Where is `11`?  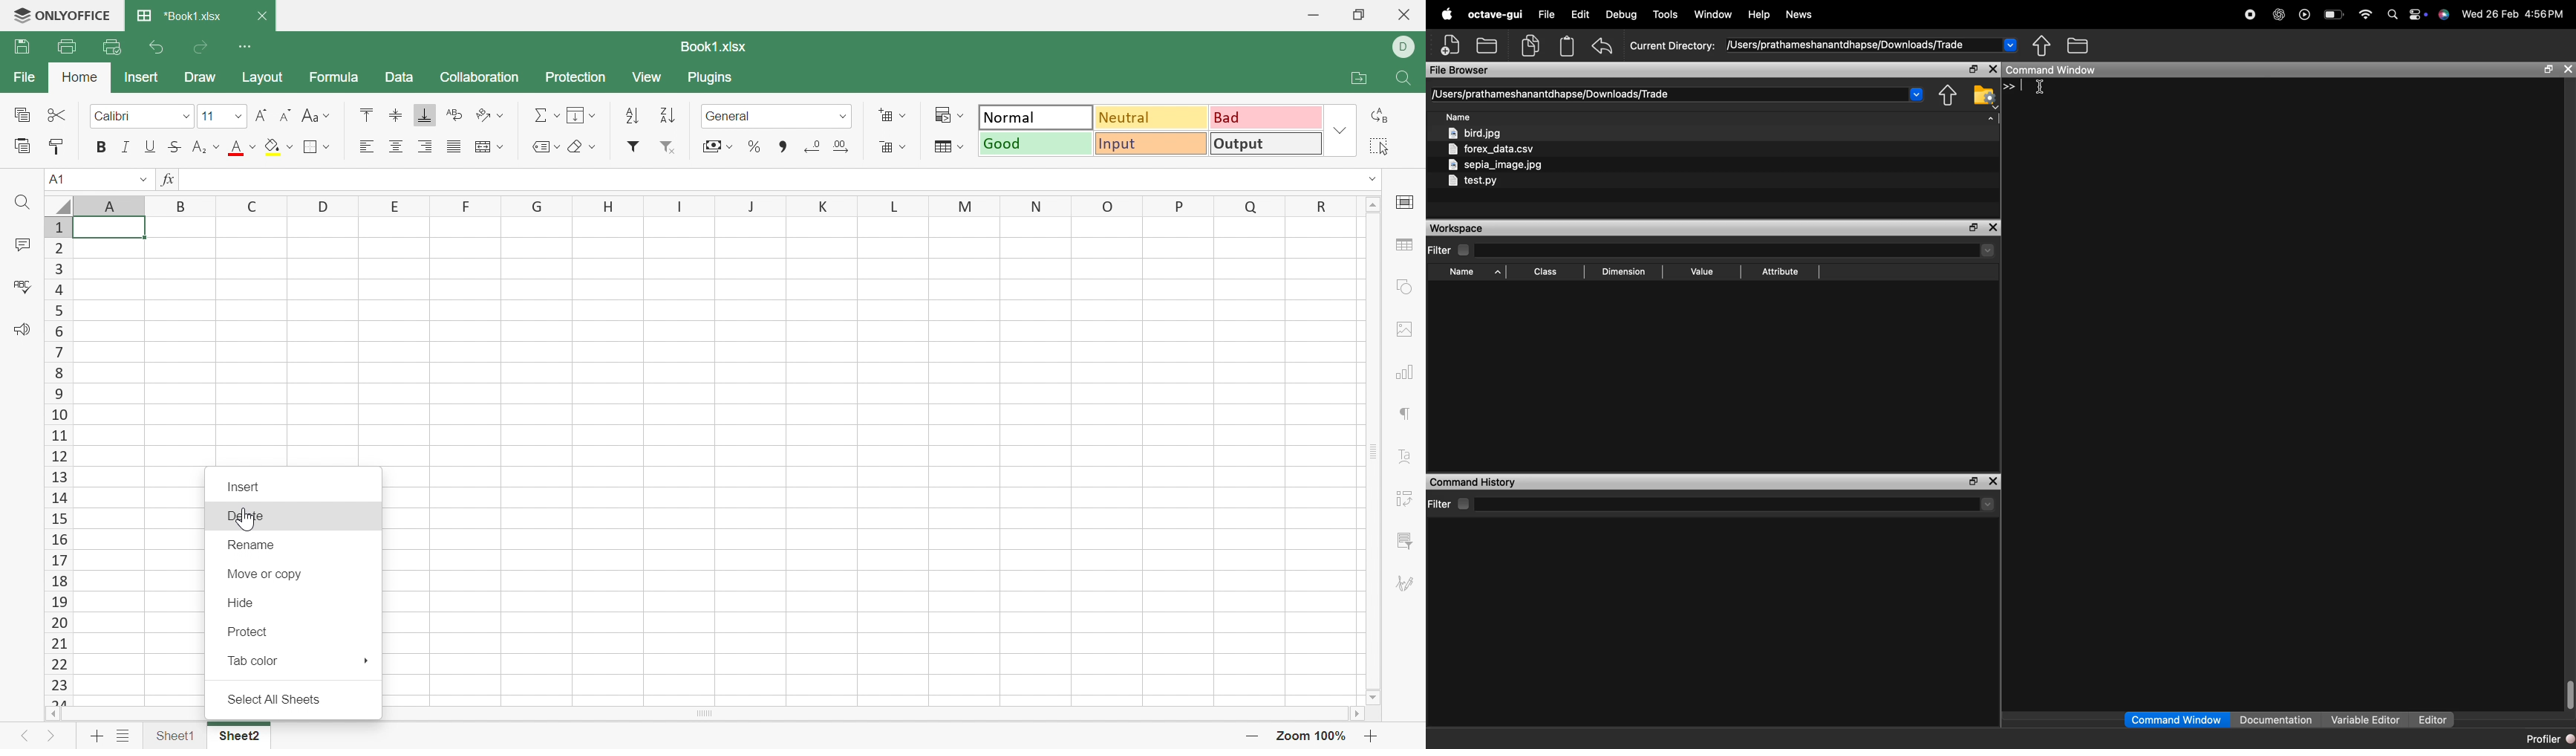 11 is located at coordinates (208, 116).